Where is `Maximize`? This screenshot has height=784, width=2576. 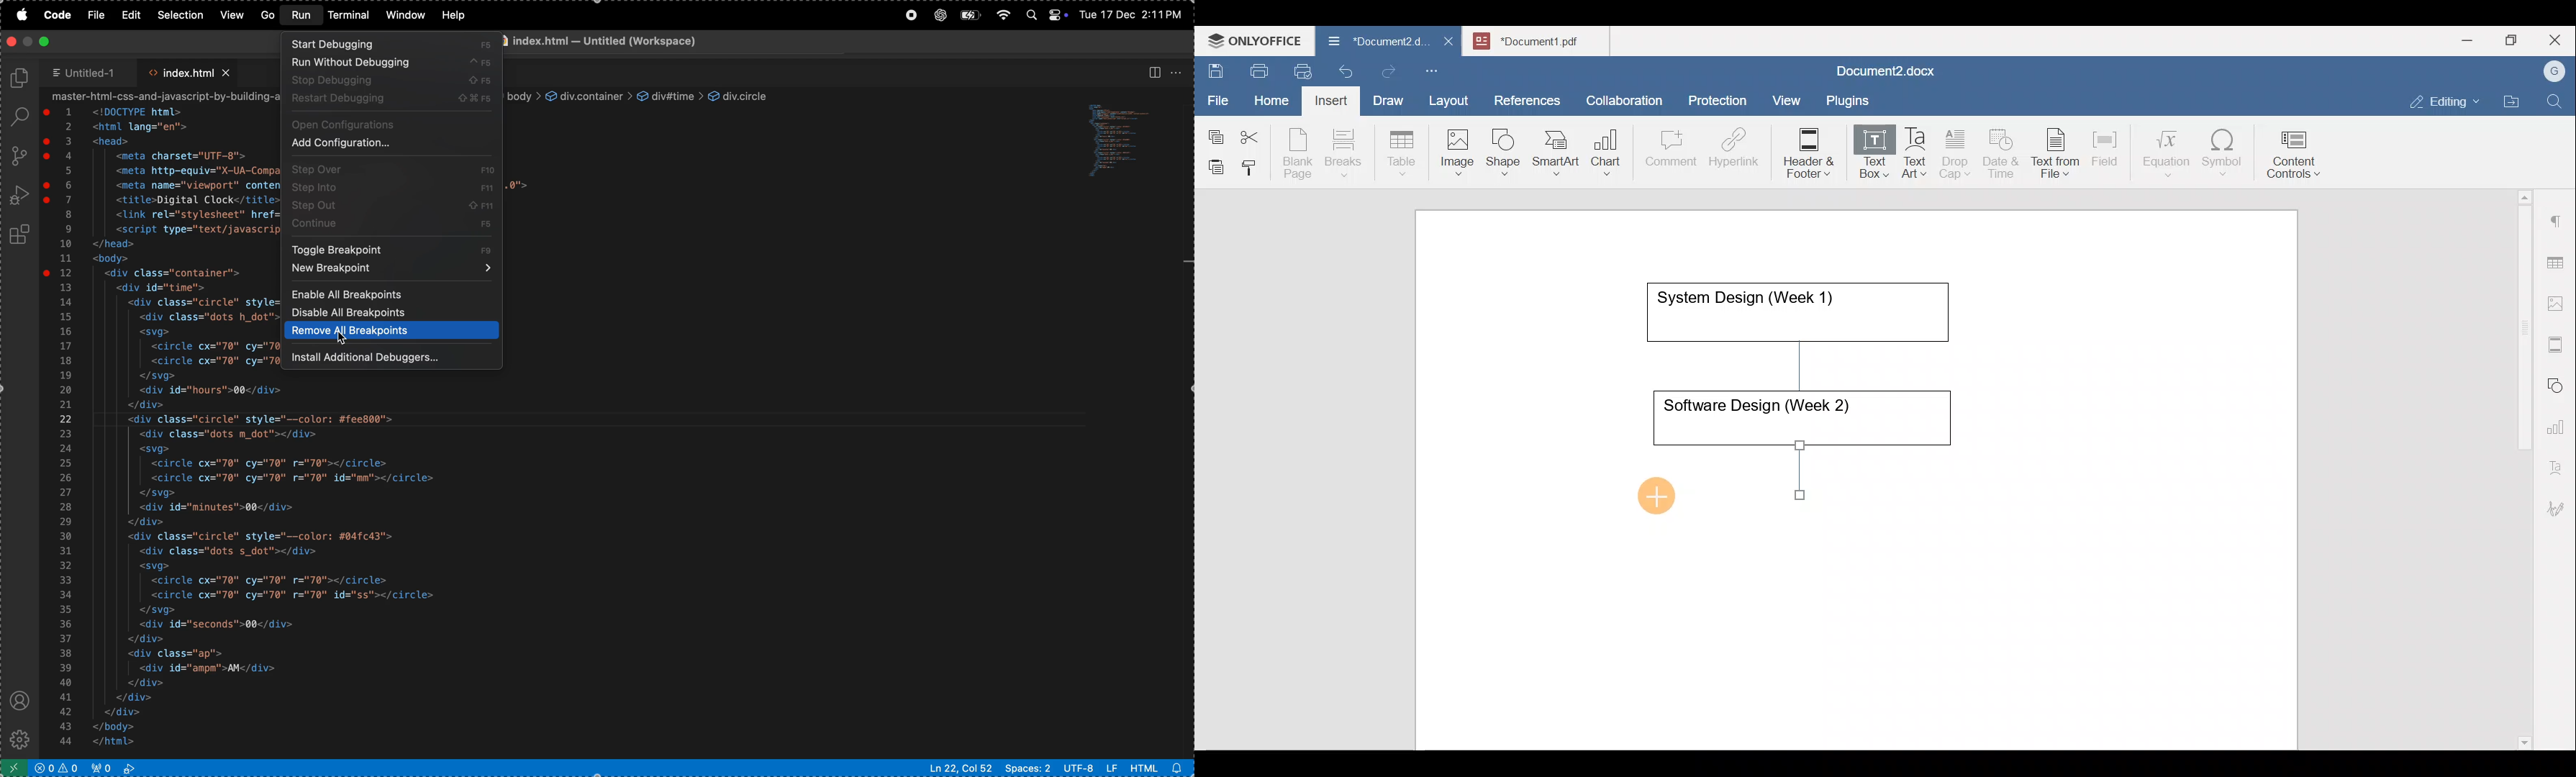
Maximize is located at coordinates (2515, 40).